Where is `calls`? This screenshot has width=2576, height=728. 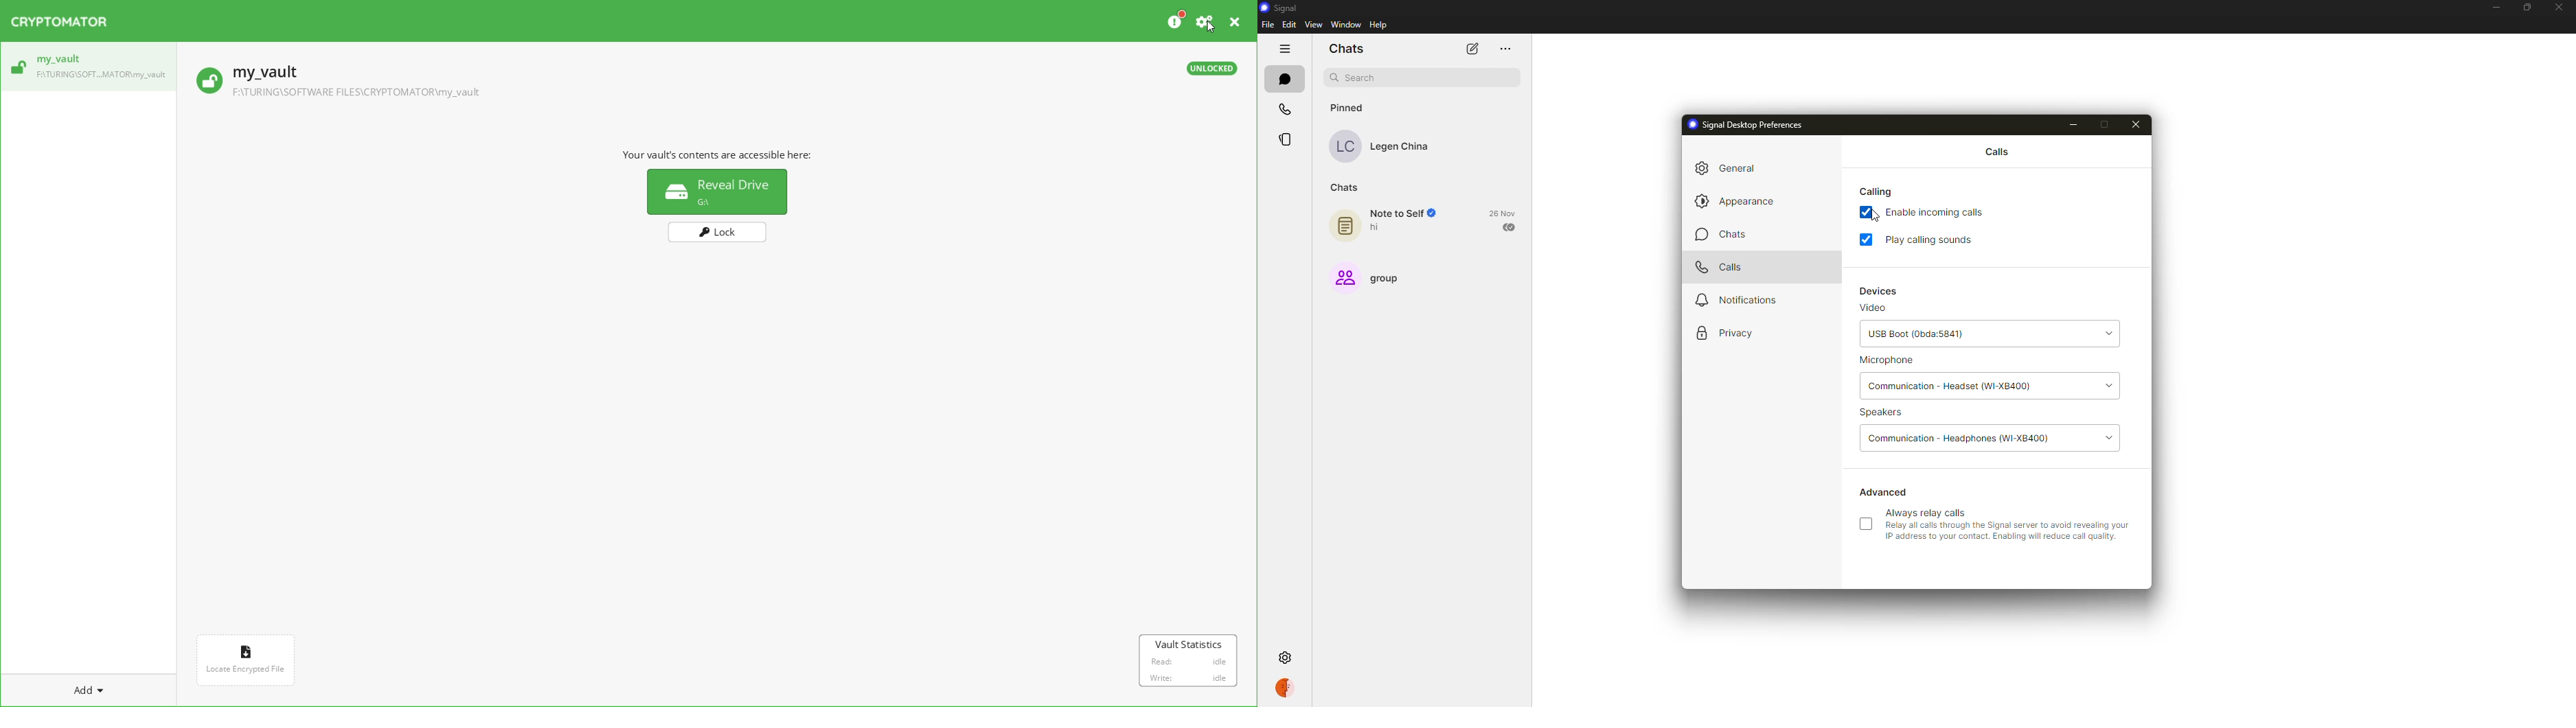
calls is located at coordinates (1724, 266).